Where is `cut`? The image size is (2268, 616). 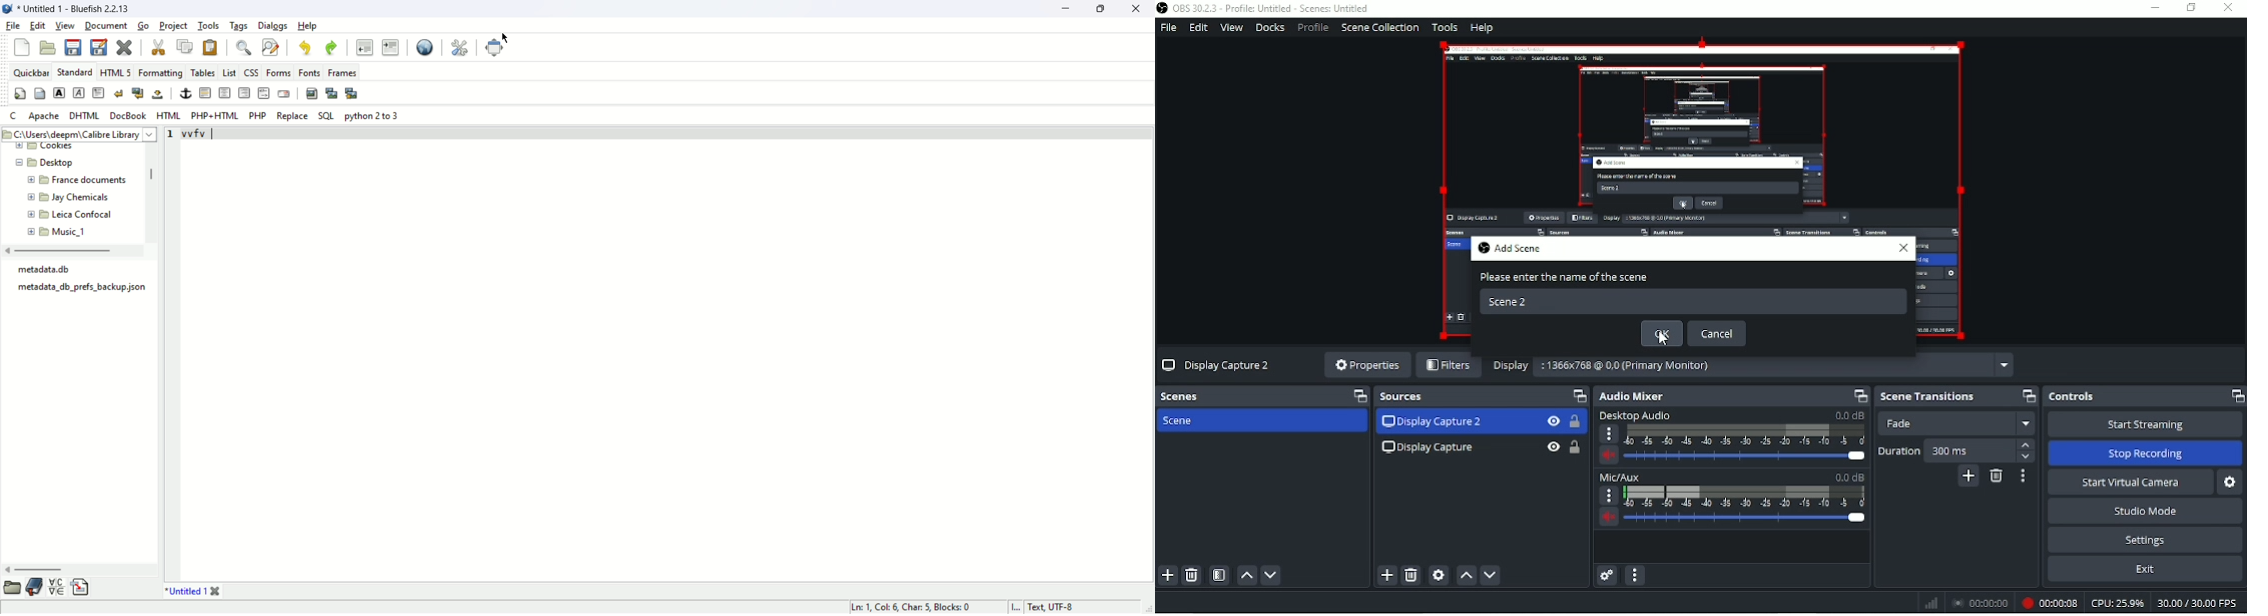 cut is located at coordinates (161, 46).